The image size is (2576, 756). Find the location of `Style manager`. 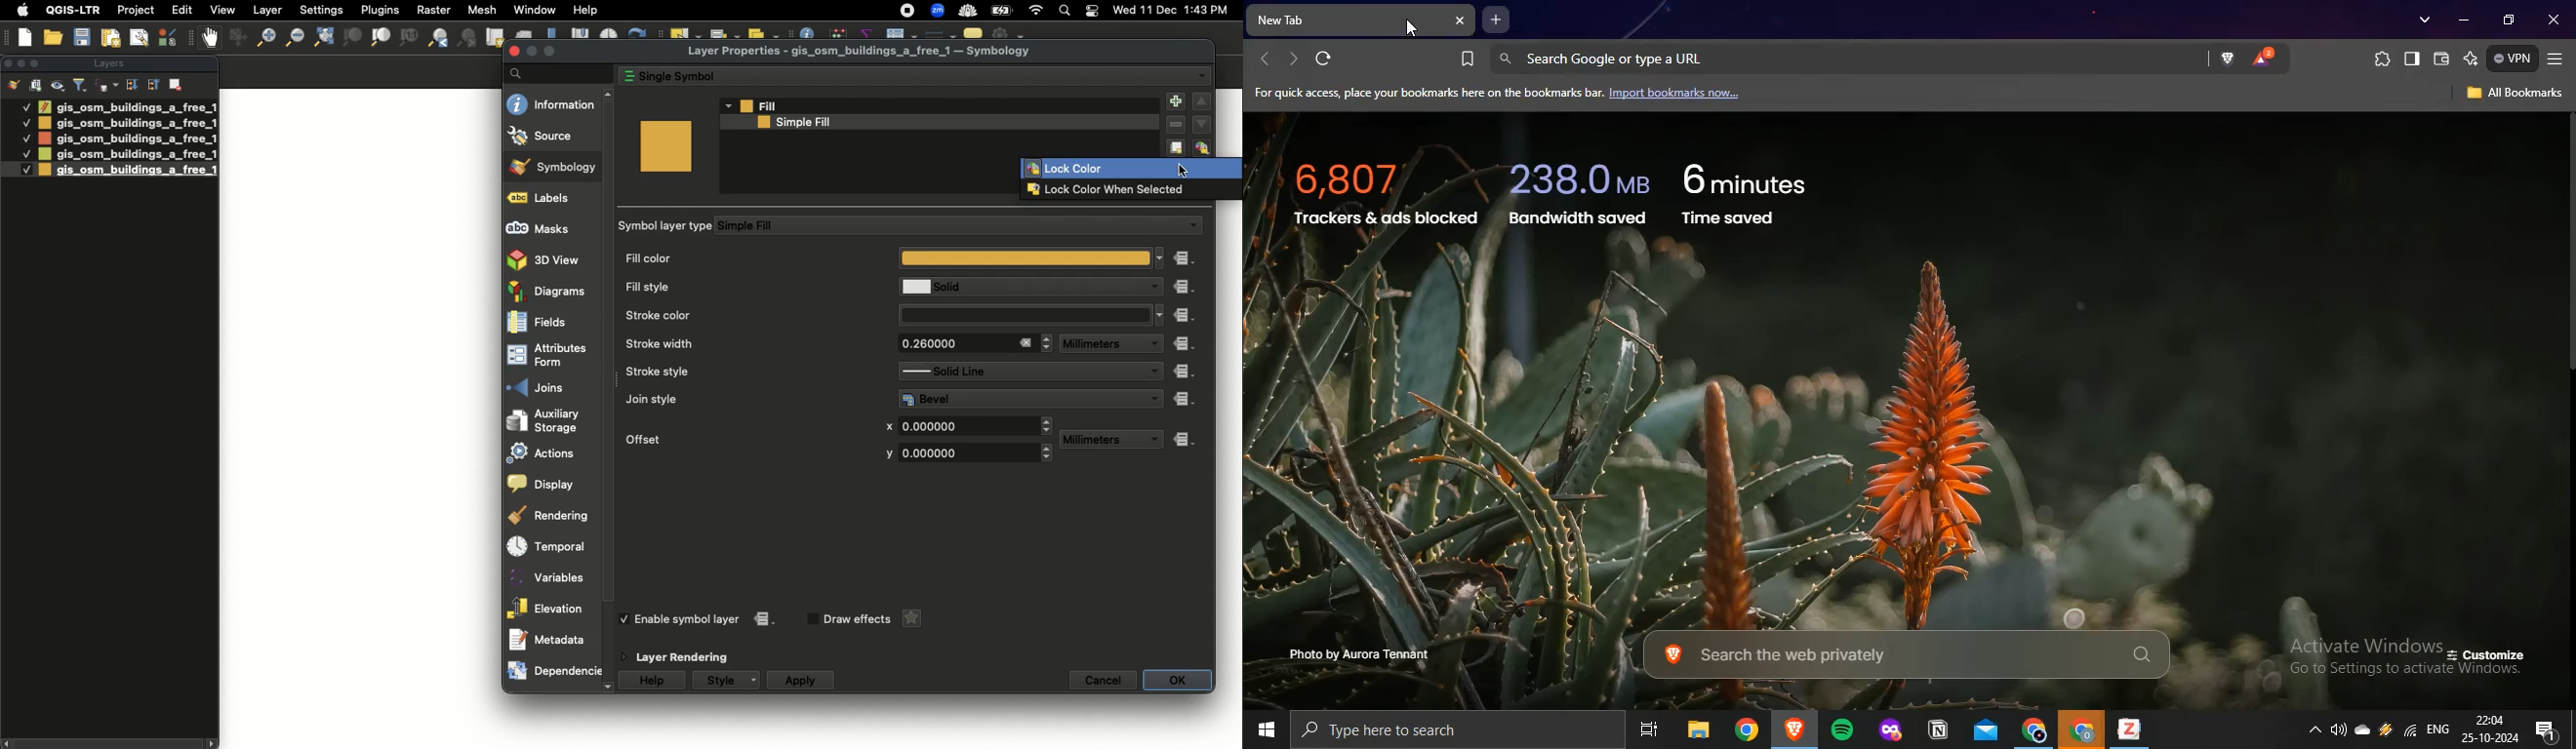

Style manager is located at coordinates (236, 38).